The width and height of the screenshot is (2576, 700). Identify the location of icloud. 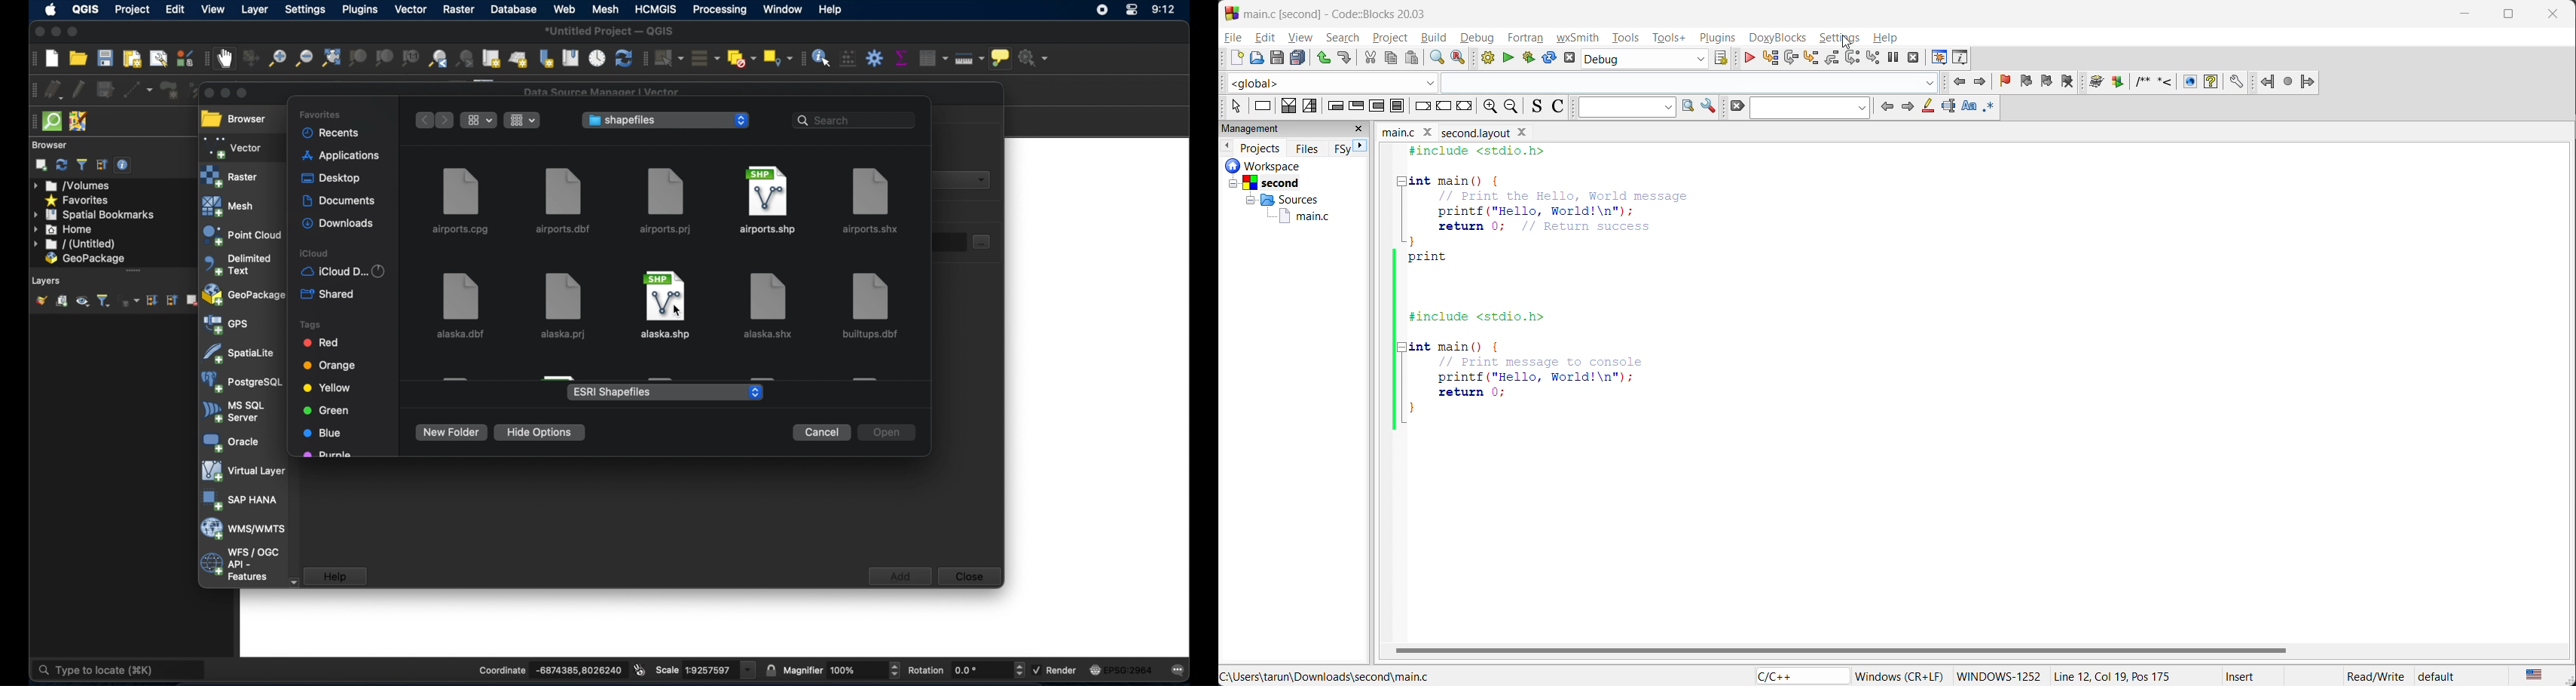
(314, 253).